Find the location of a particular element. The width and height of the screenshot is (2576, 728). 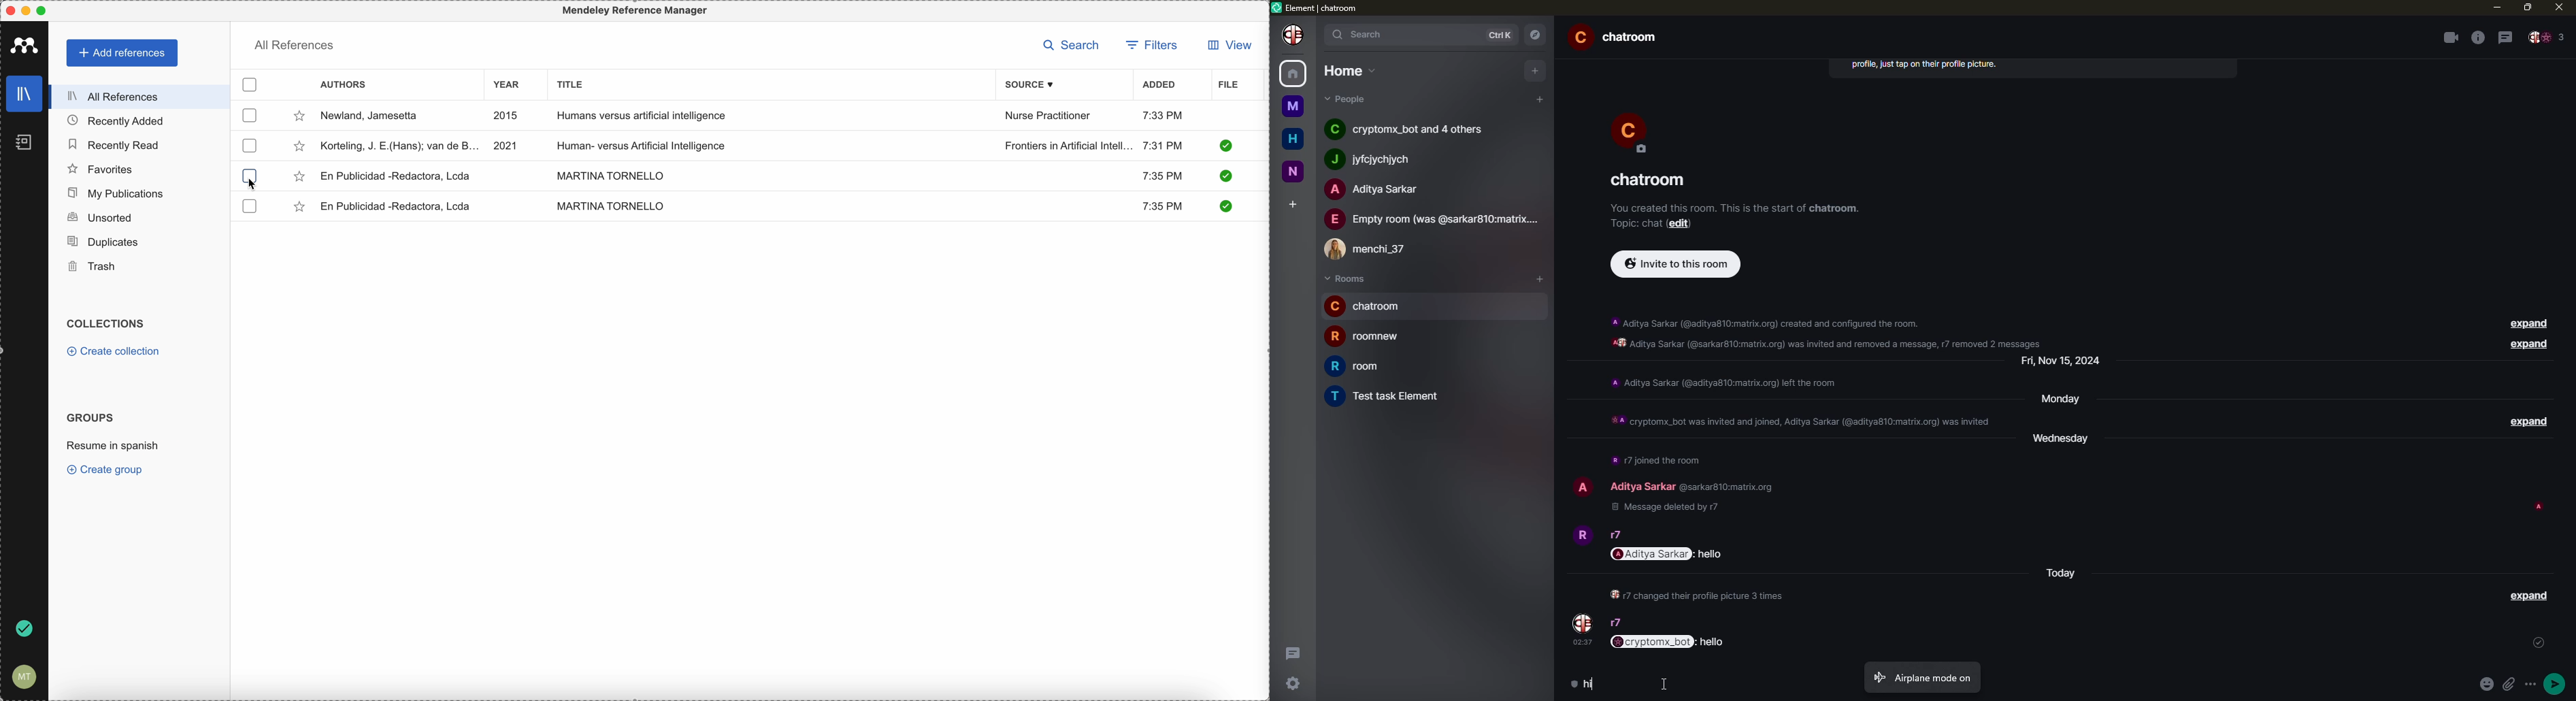

2021 is located at coordinates (507, 145).